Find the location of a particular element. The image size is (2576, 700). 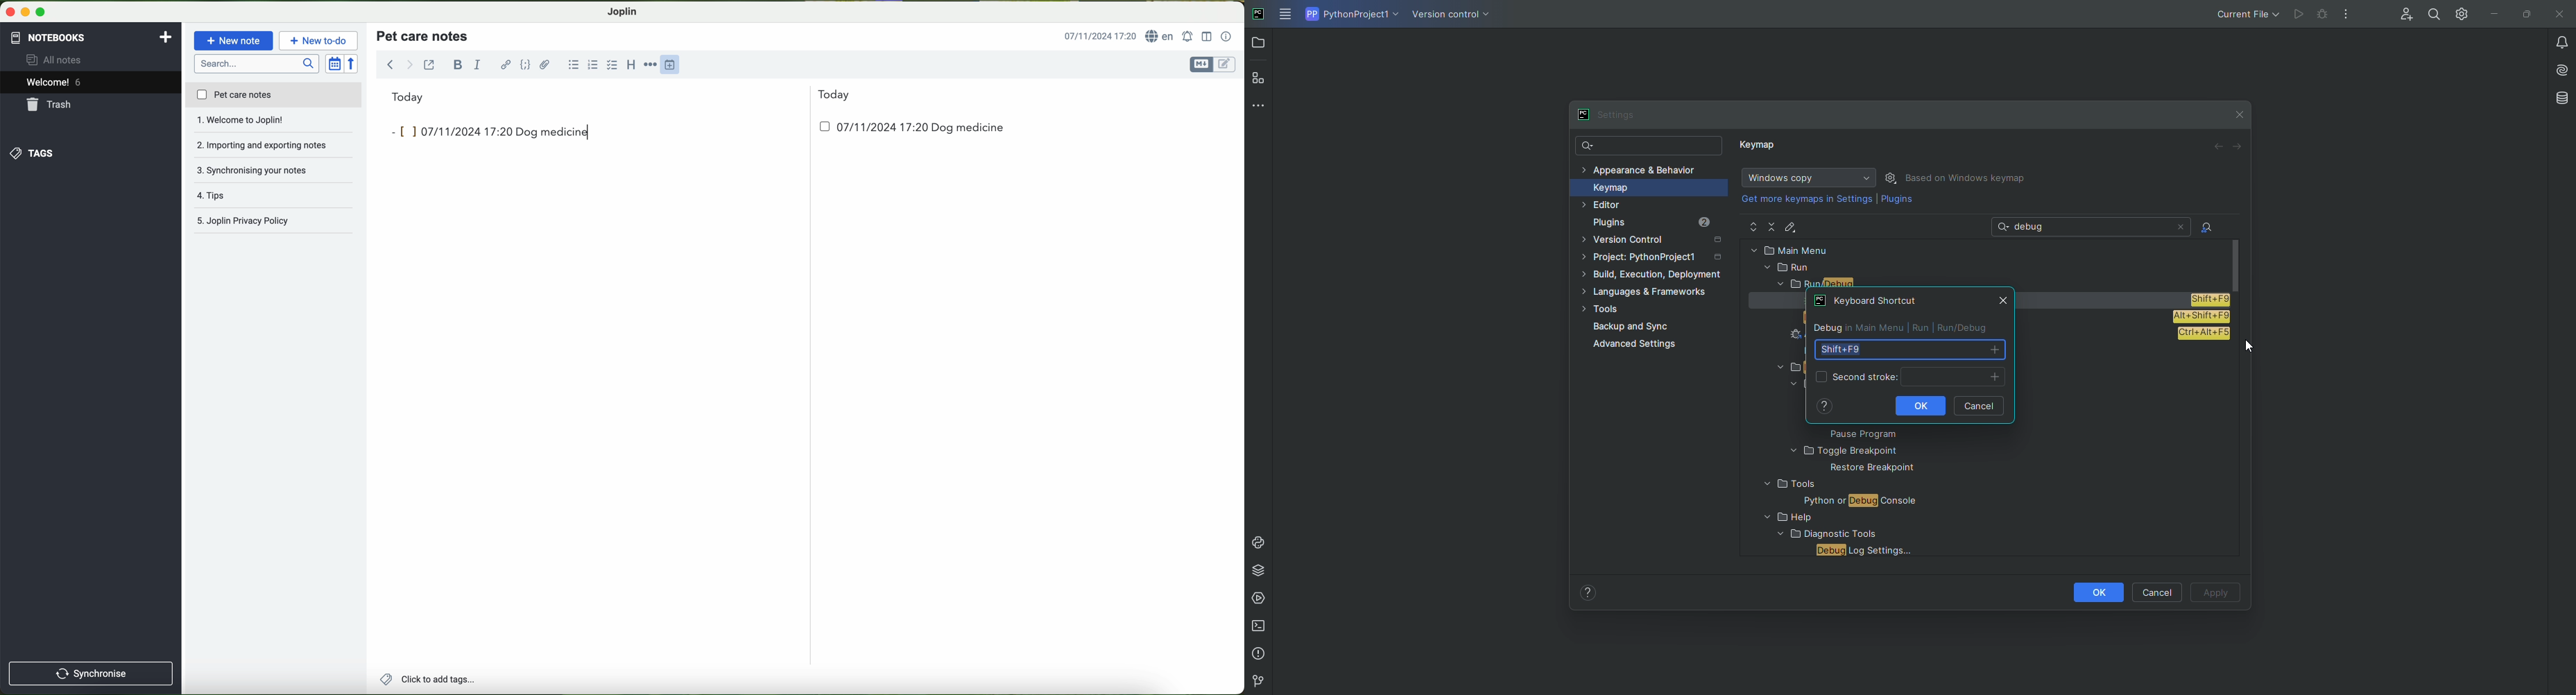

synchronise button is located at coordinates (91, 673).